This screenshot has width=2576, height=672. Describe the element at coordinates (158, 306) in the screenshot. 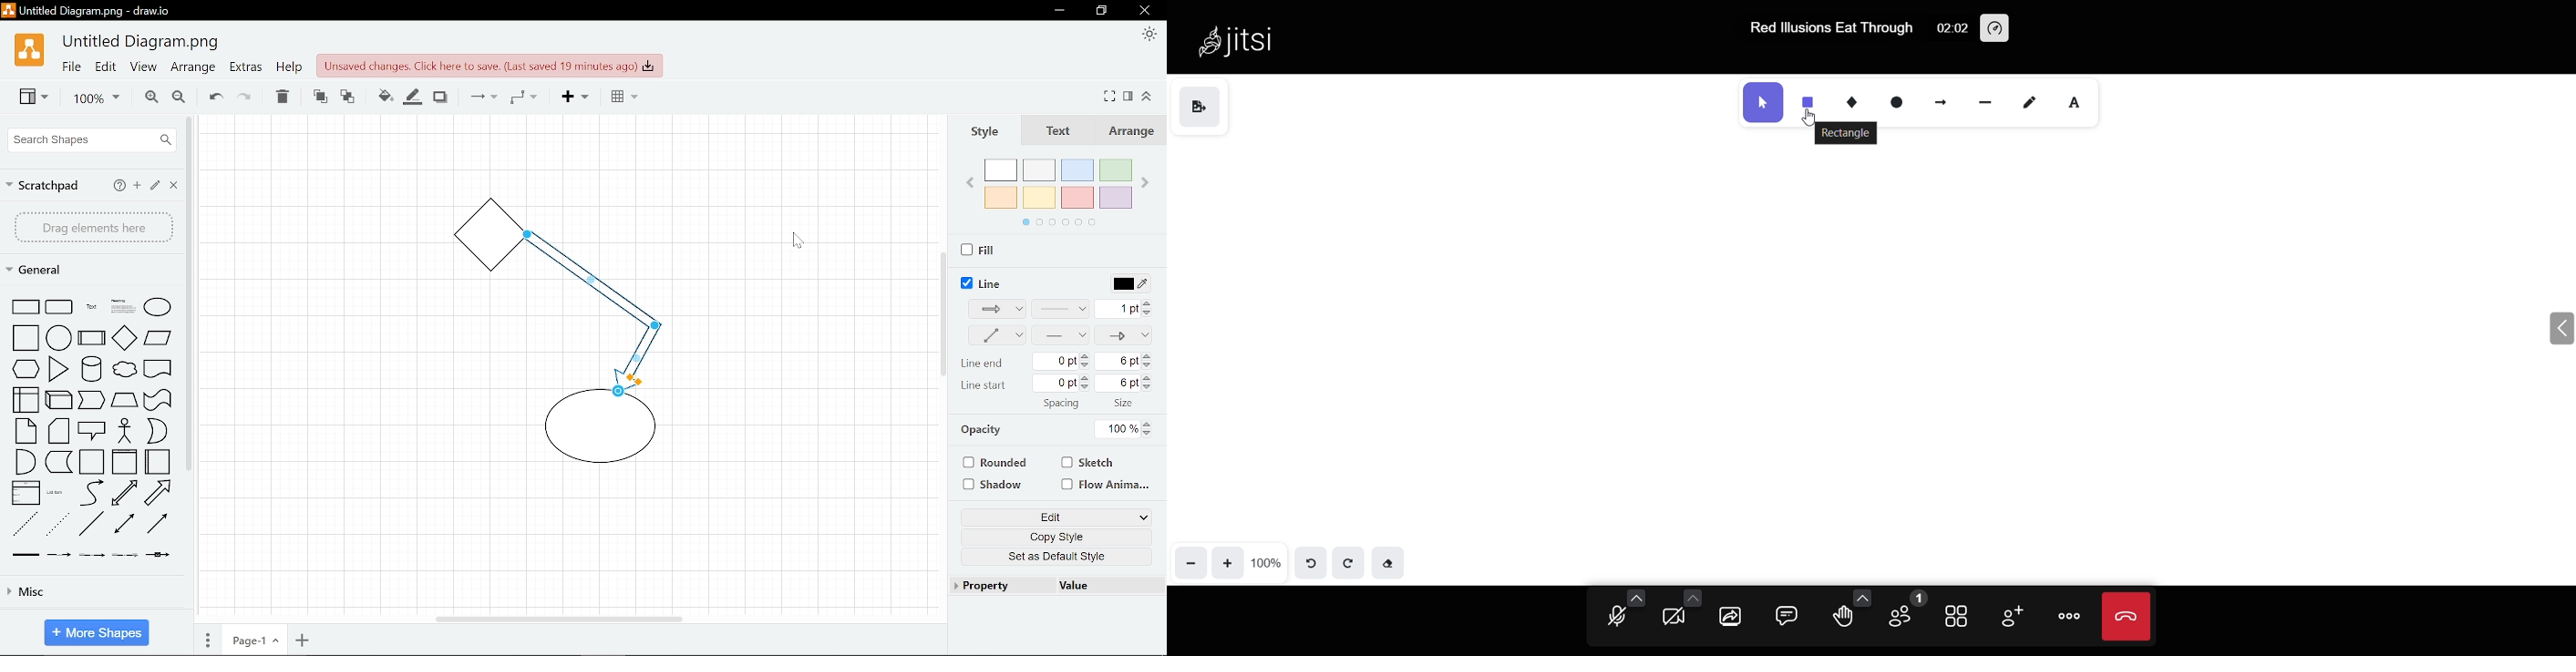

I see `shape` at that location.